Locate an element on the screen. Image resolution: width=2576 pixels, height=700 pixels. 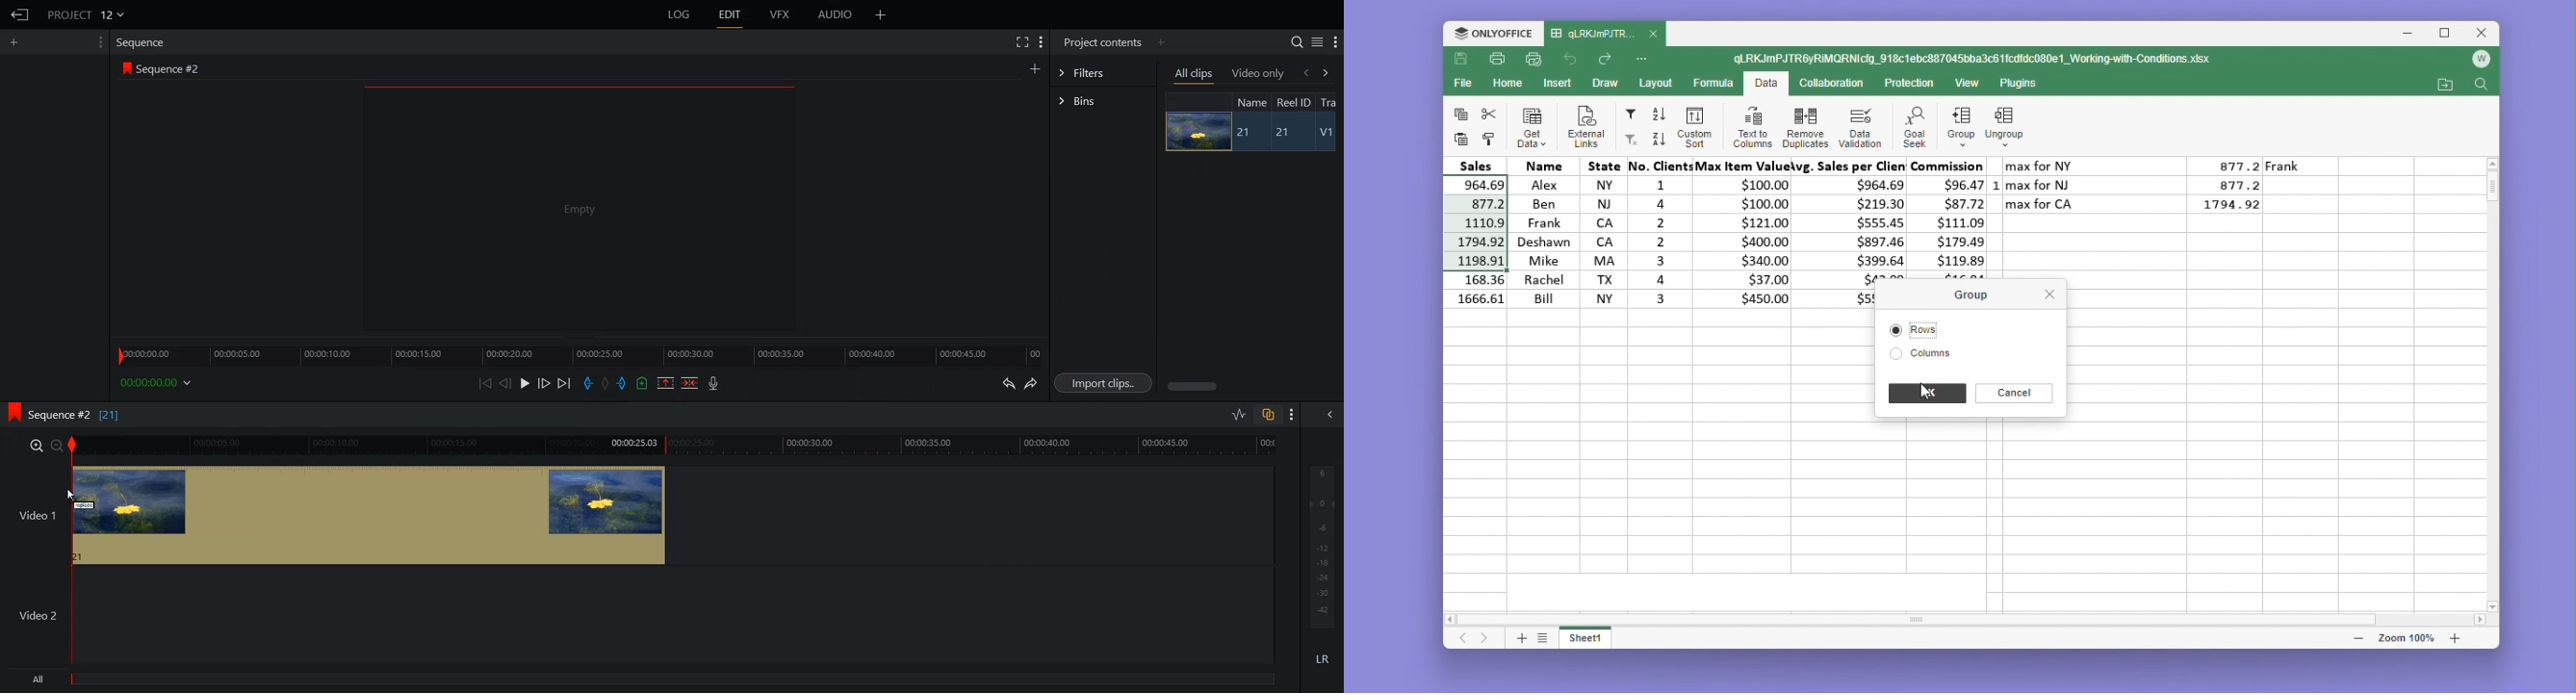
PROJECT 12 is located at coordinates (86, 14).